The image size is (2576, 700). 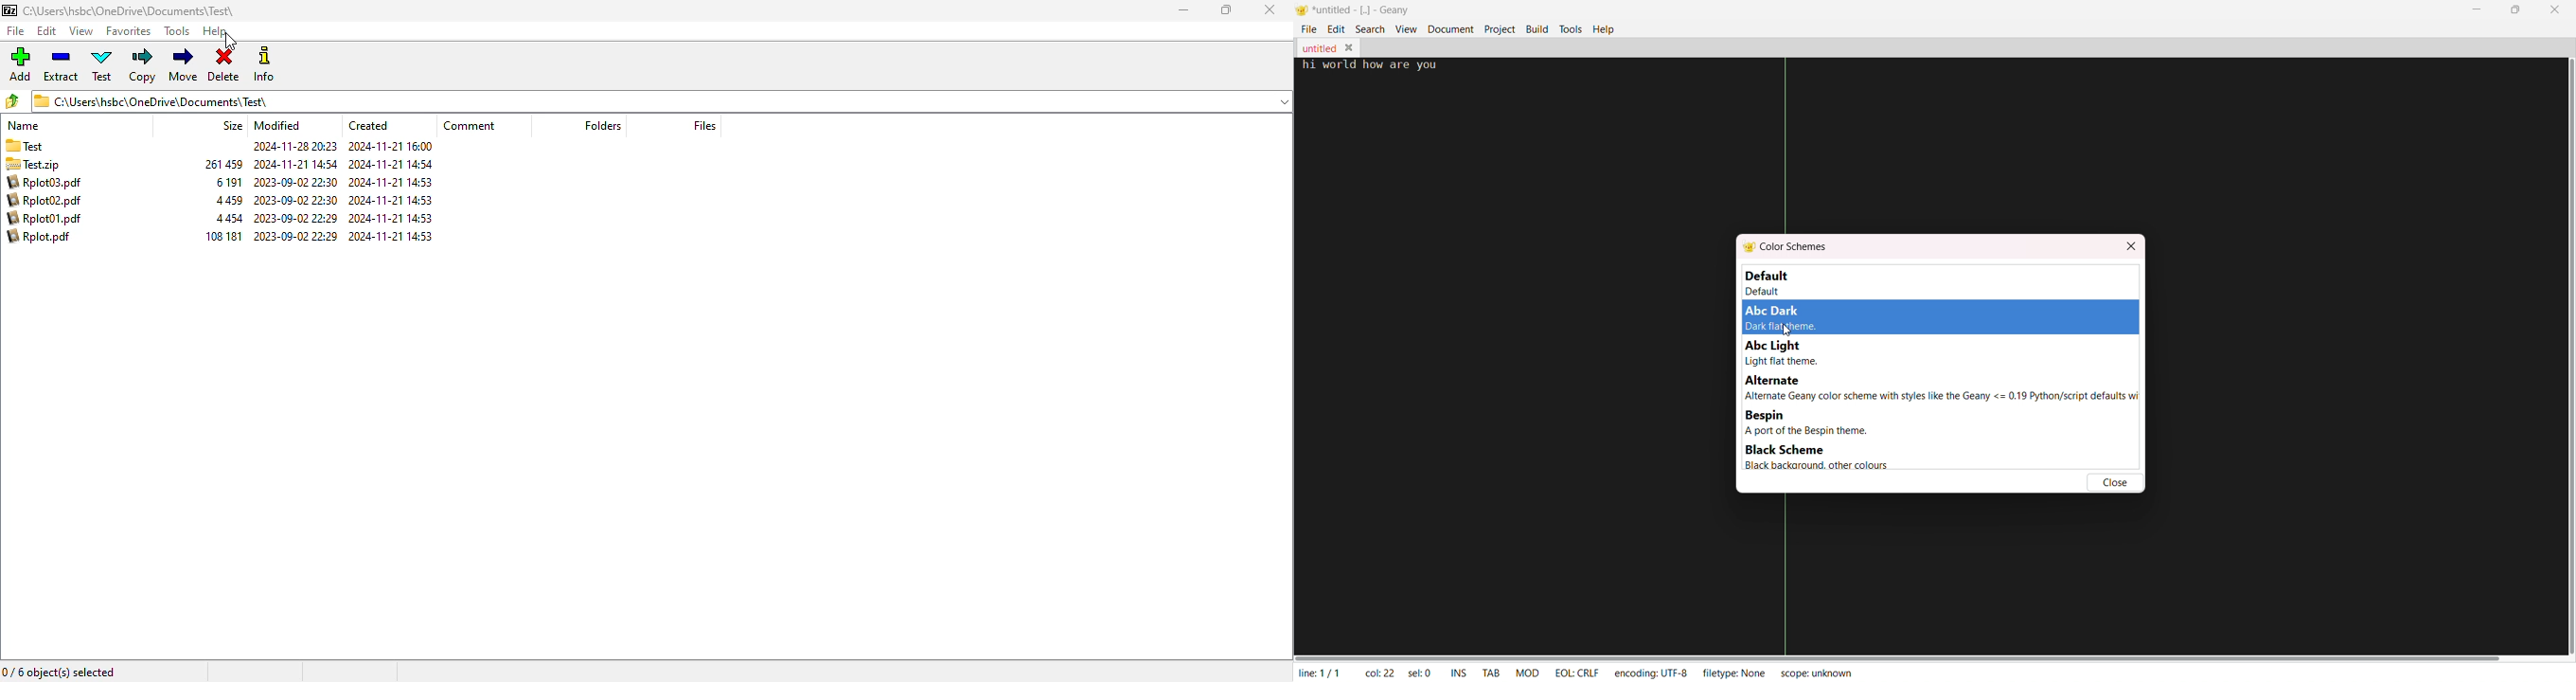 I want to click on file, so click(x=16, y=31).